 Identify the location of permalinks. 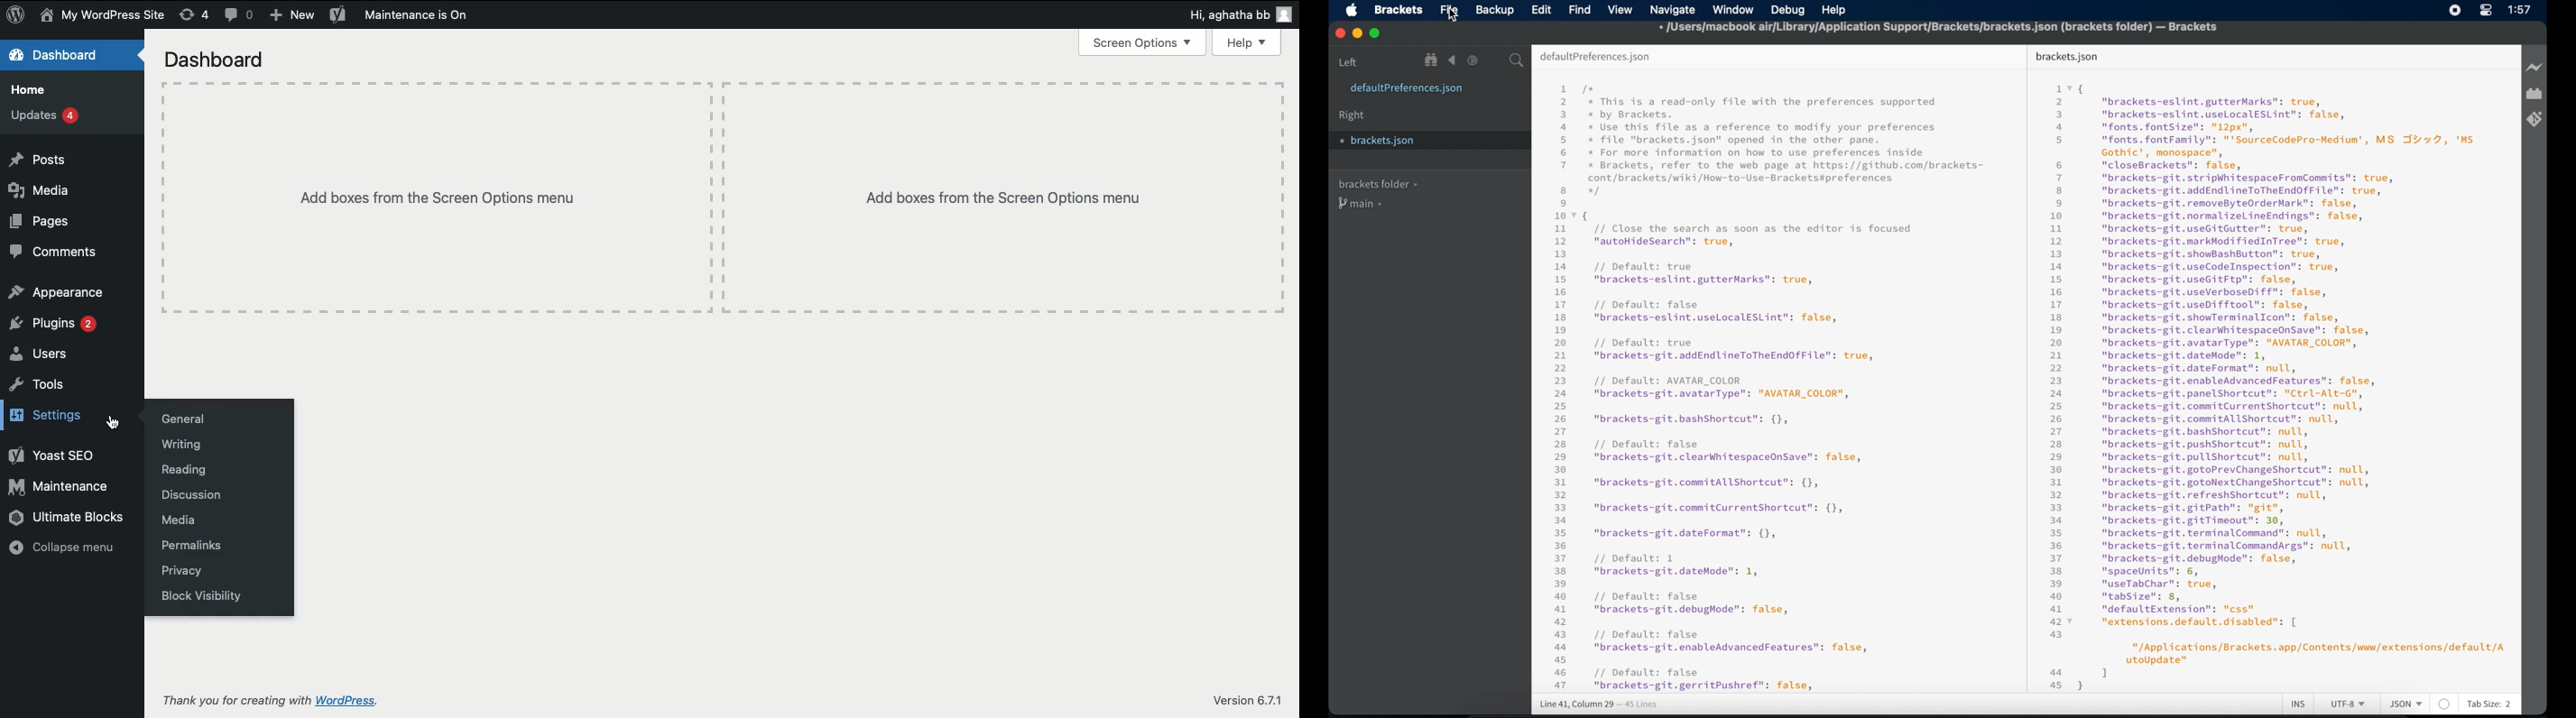
(191, 544).